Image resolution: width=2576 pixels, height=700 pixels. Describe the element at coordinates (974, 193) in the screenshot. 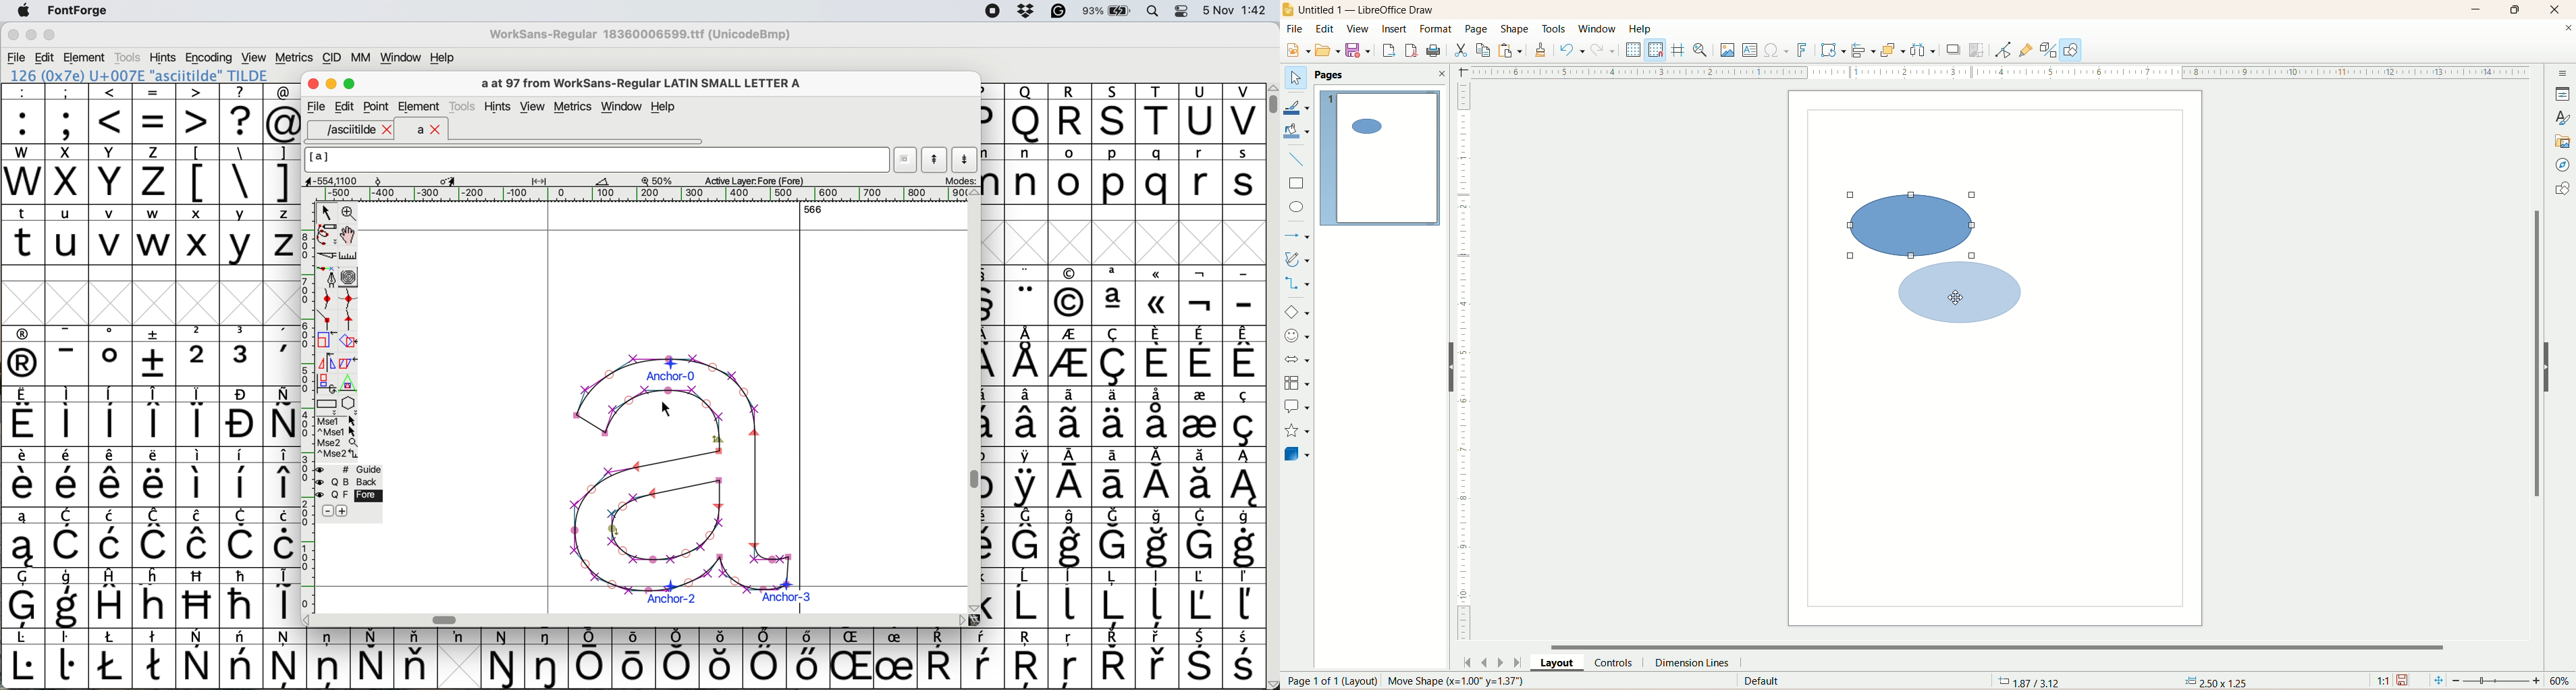

I see `scroll button` at that location.